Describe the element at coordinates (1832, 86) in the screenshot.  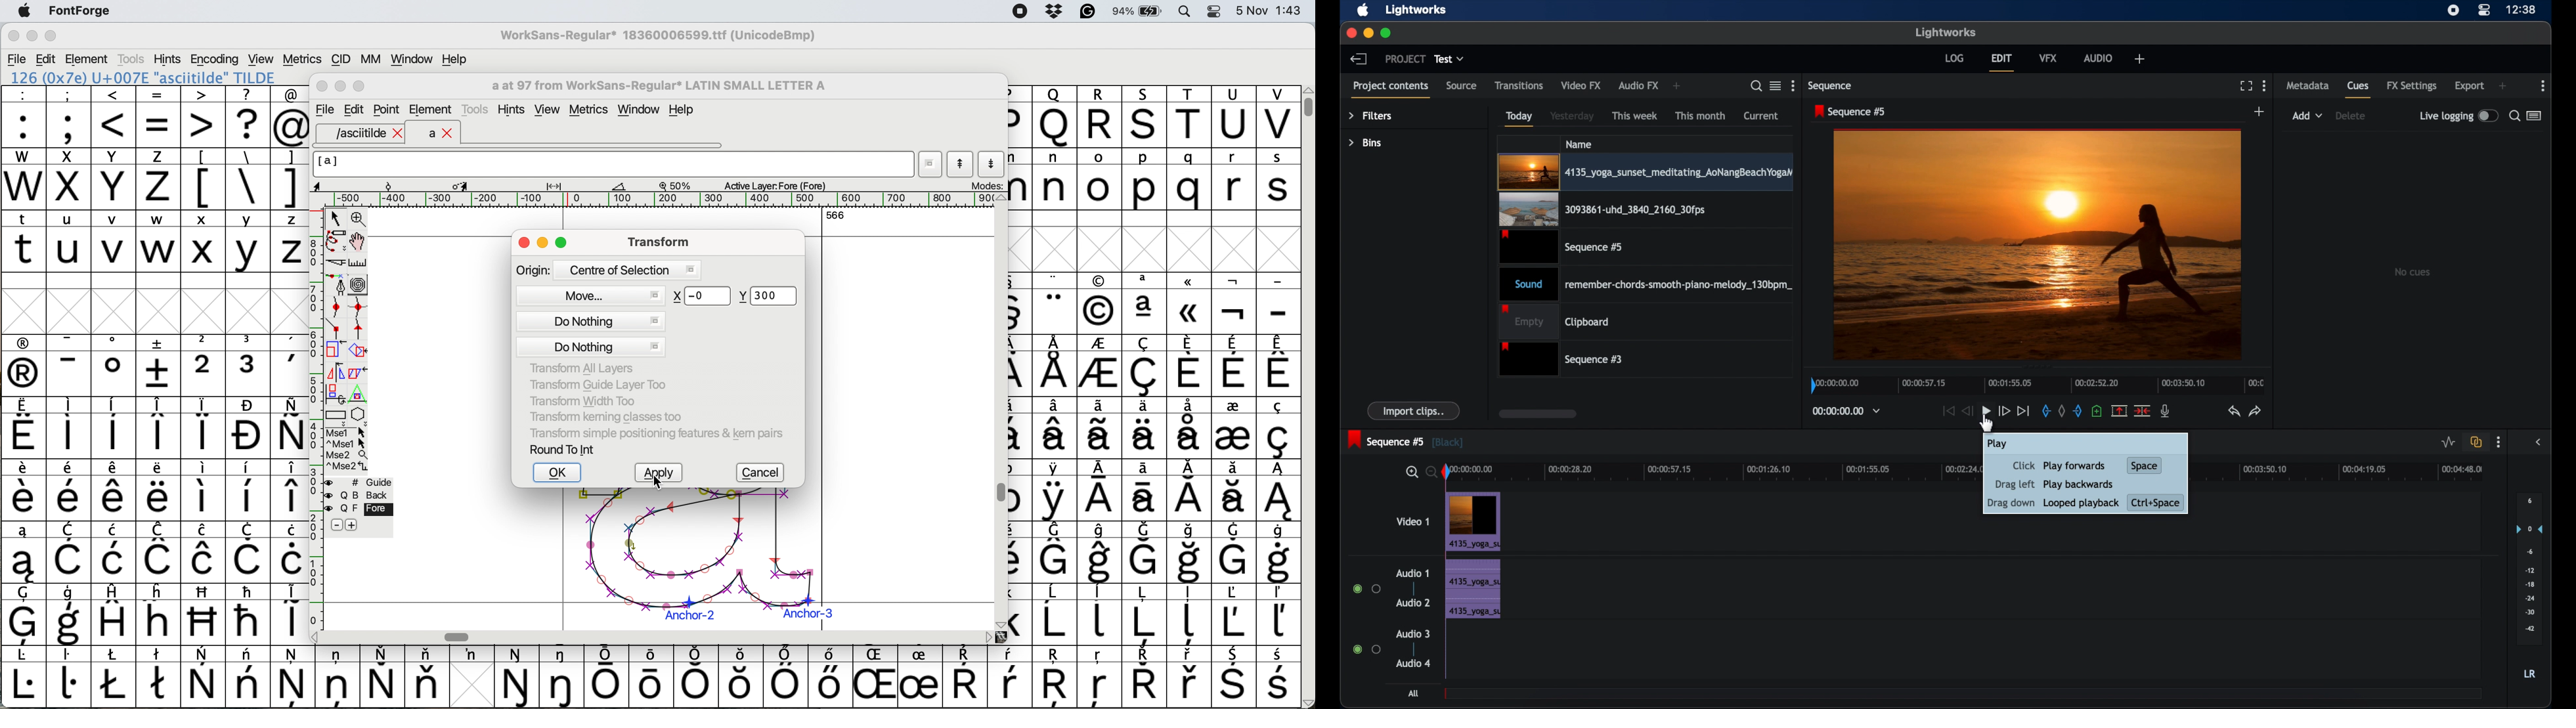
I see `sequence` at that location.